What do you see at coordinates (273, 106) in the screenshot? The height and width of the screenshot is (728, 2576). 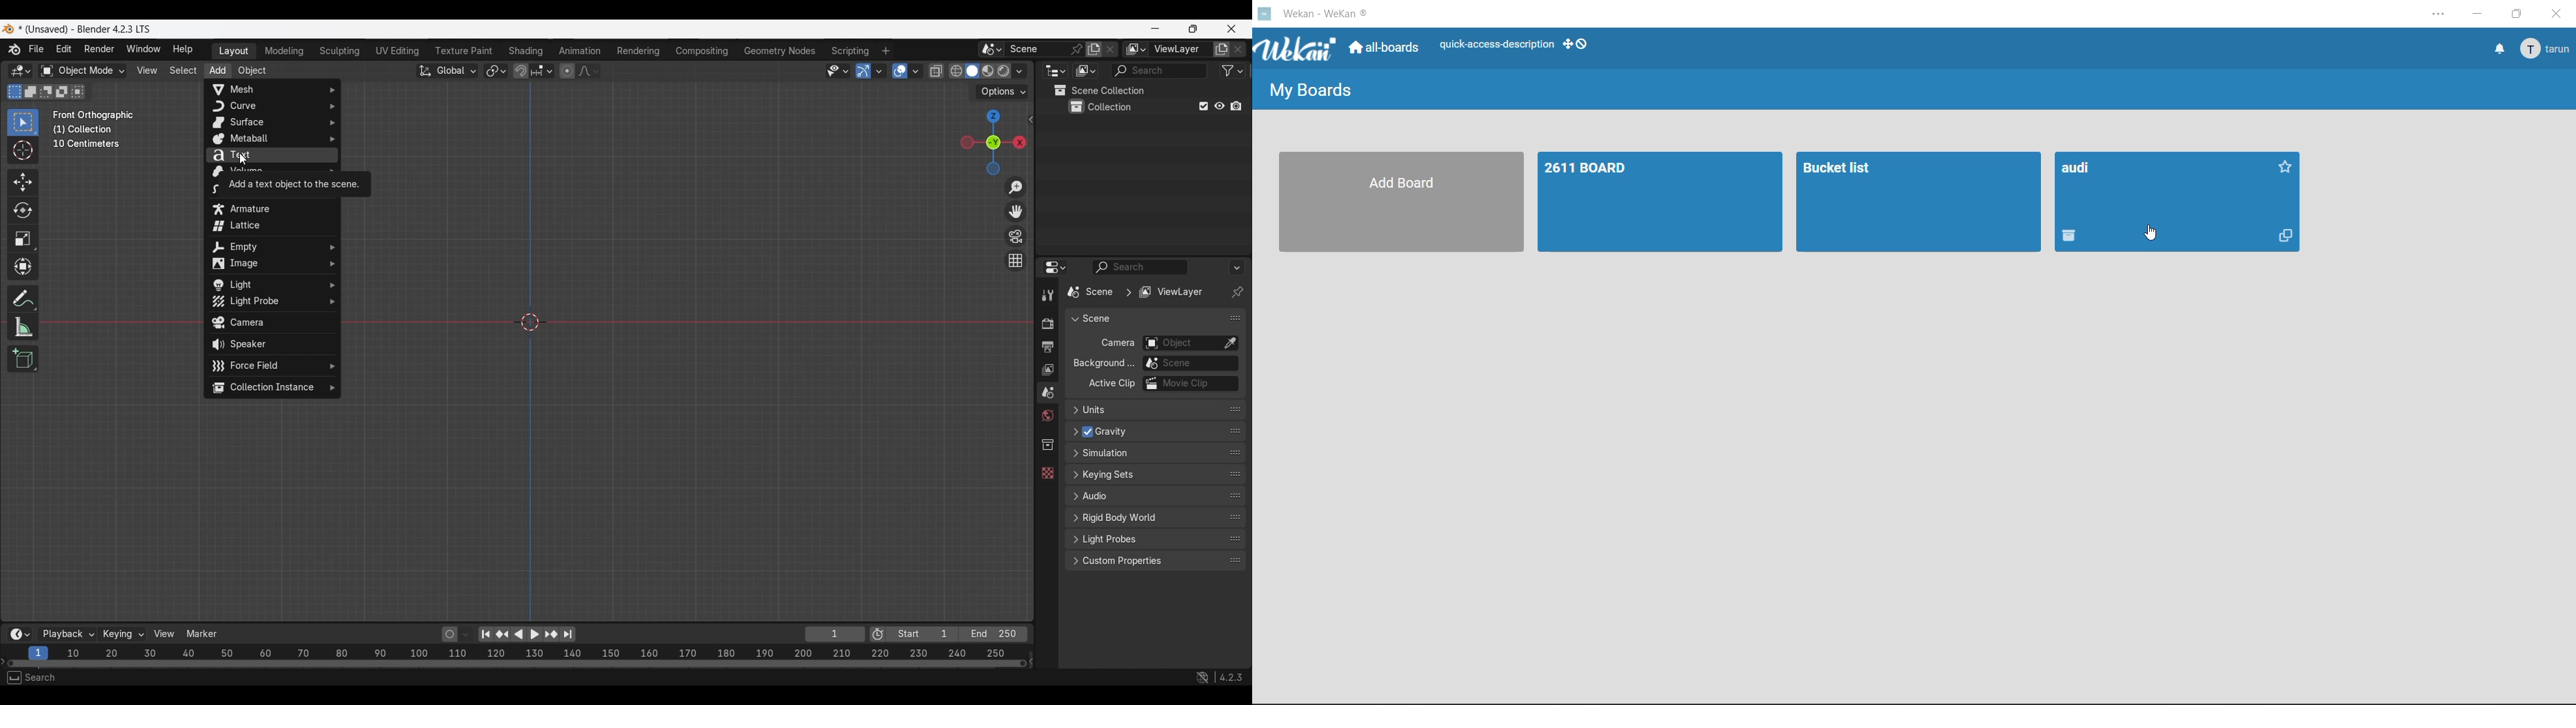 I see `Curve options` at bounding box center [273, 106].